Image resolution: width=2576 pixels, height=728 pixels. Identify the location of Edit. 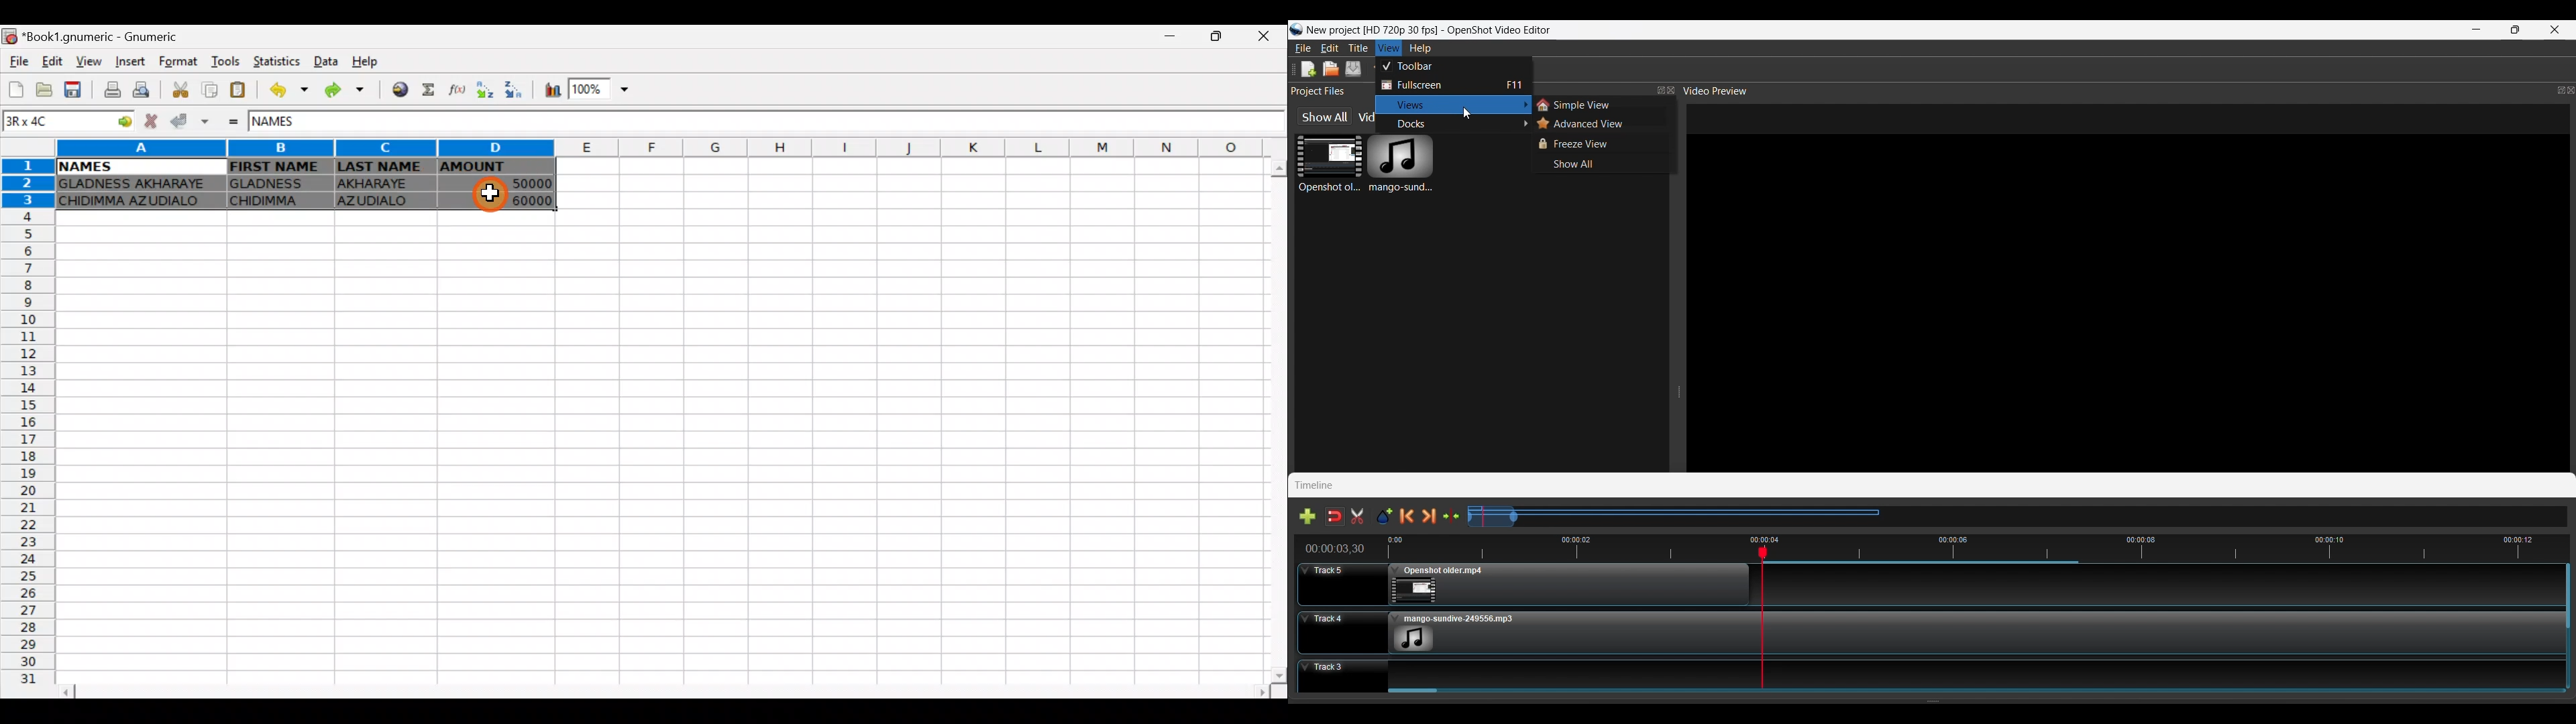
(1330, 48).